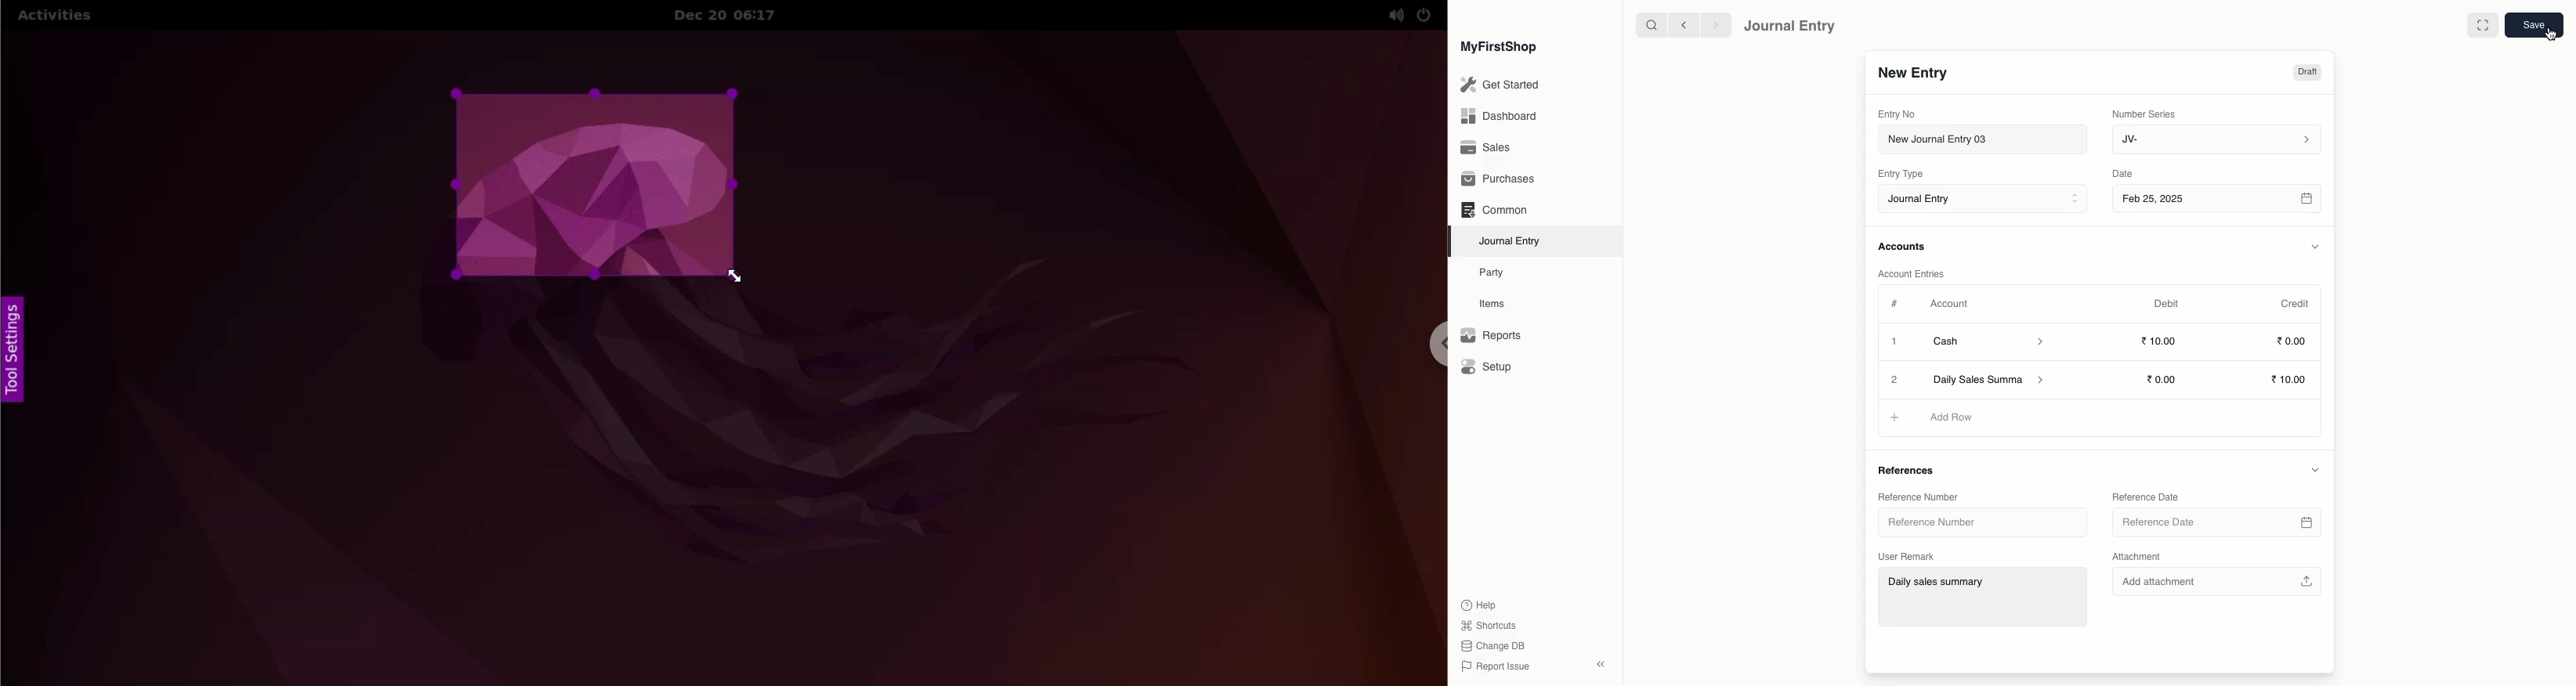 The height and width of the screenshot is (700, 2576). What do you see at coordinates (1905, 174) in the screenshot?
I see `Entry Type` at bounding box center [1905, 174].